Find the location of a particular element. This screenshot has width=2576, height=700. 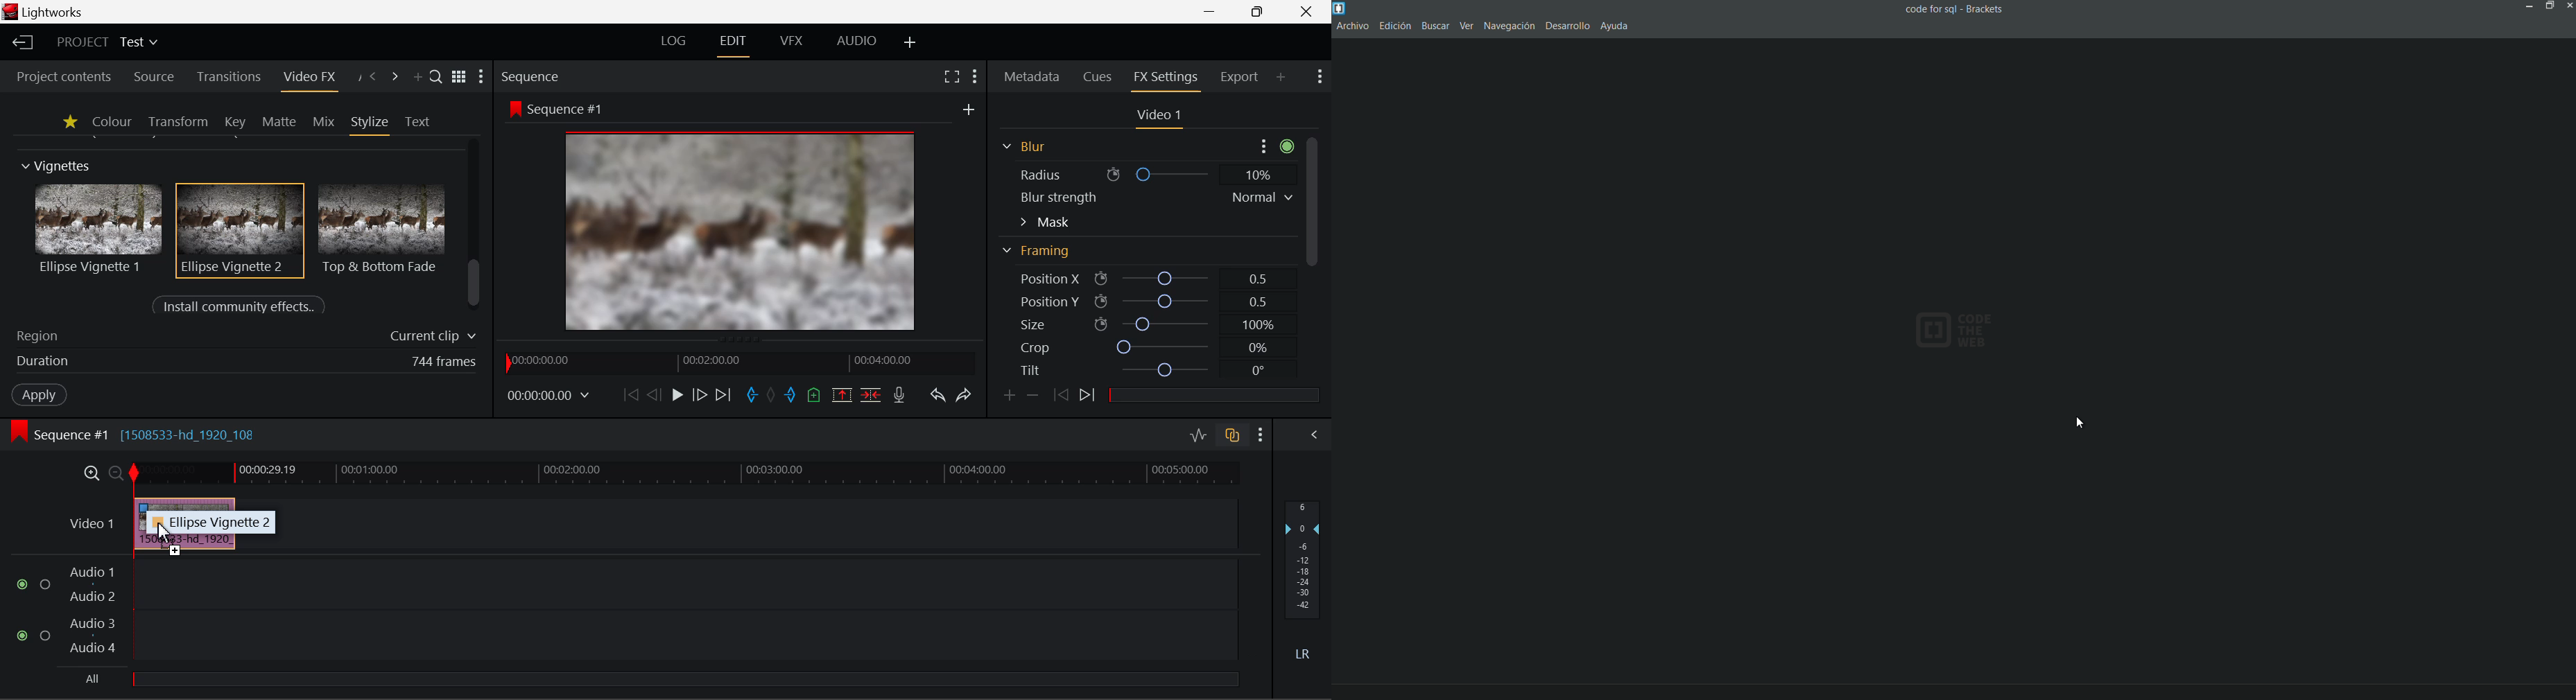

VFX Layout is located at coordinates (792, 43).